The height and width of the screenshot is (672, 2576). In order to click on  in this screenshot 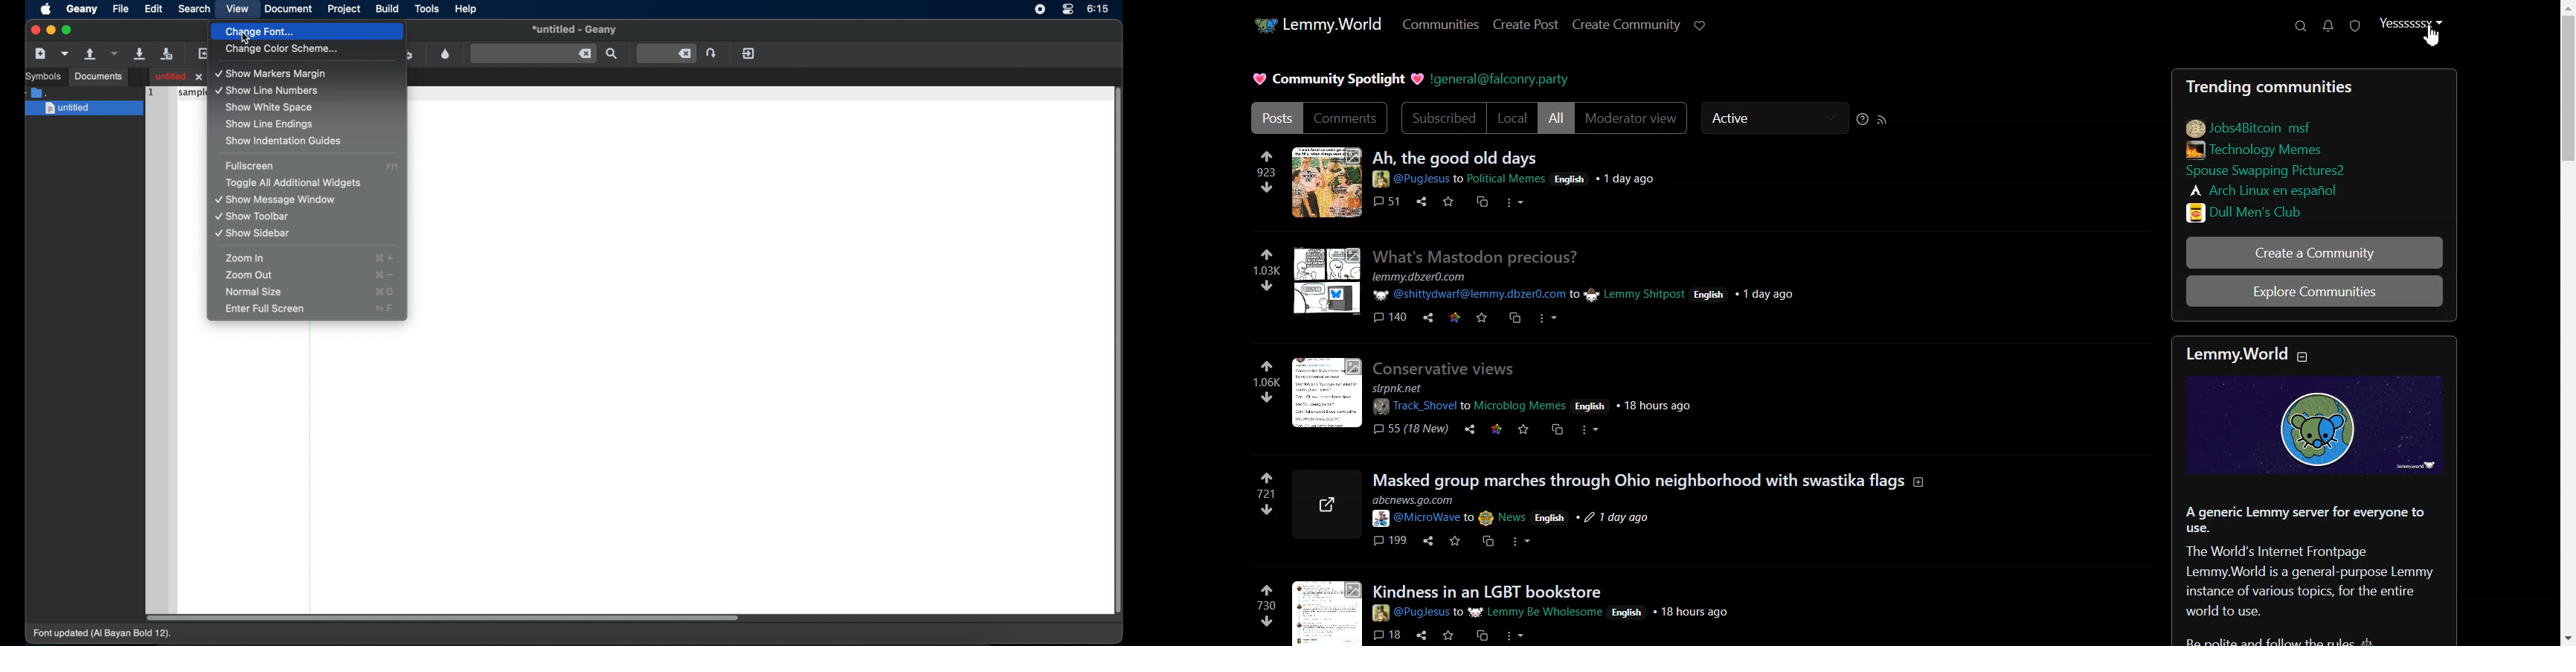, I will do `click(1477, 255)`.